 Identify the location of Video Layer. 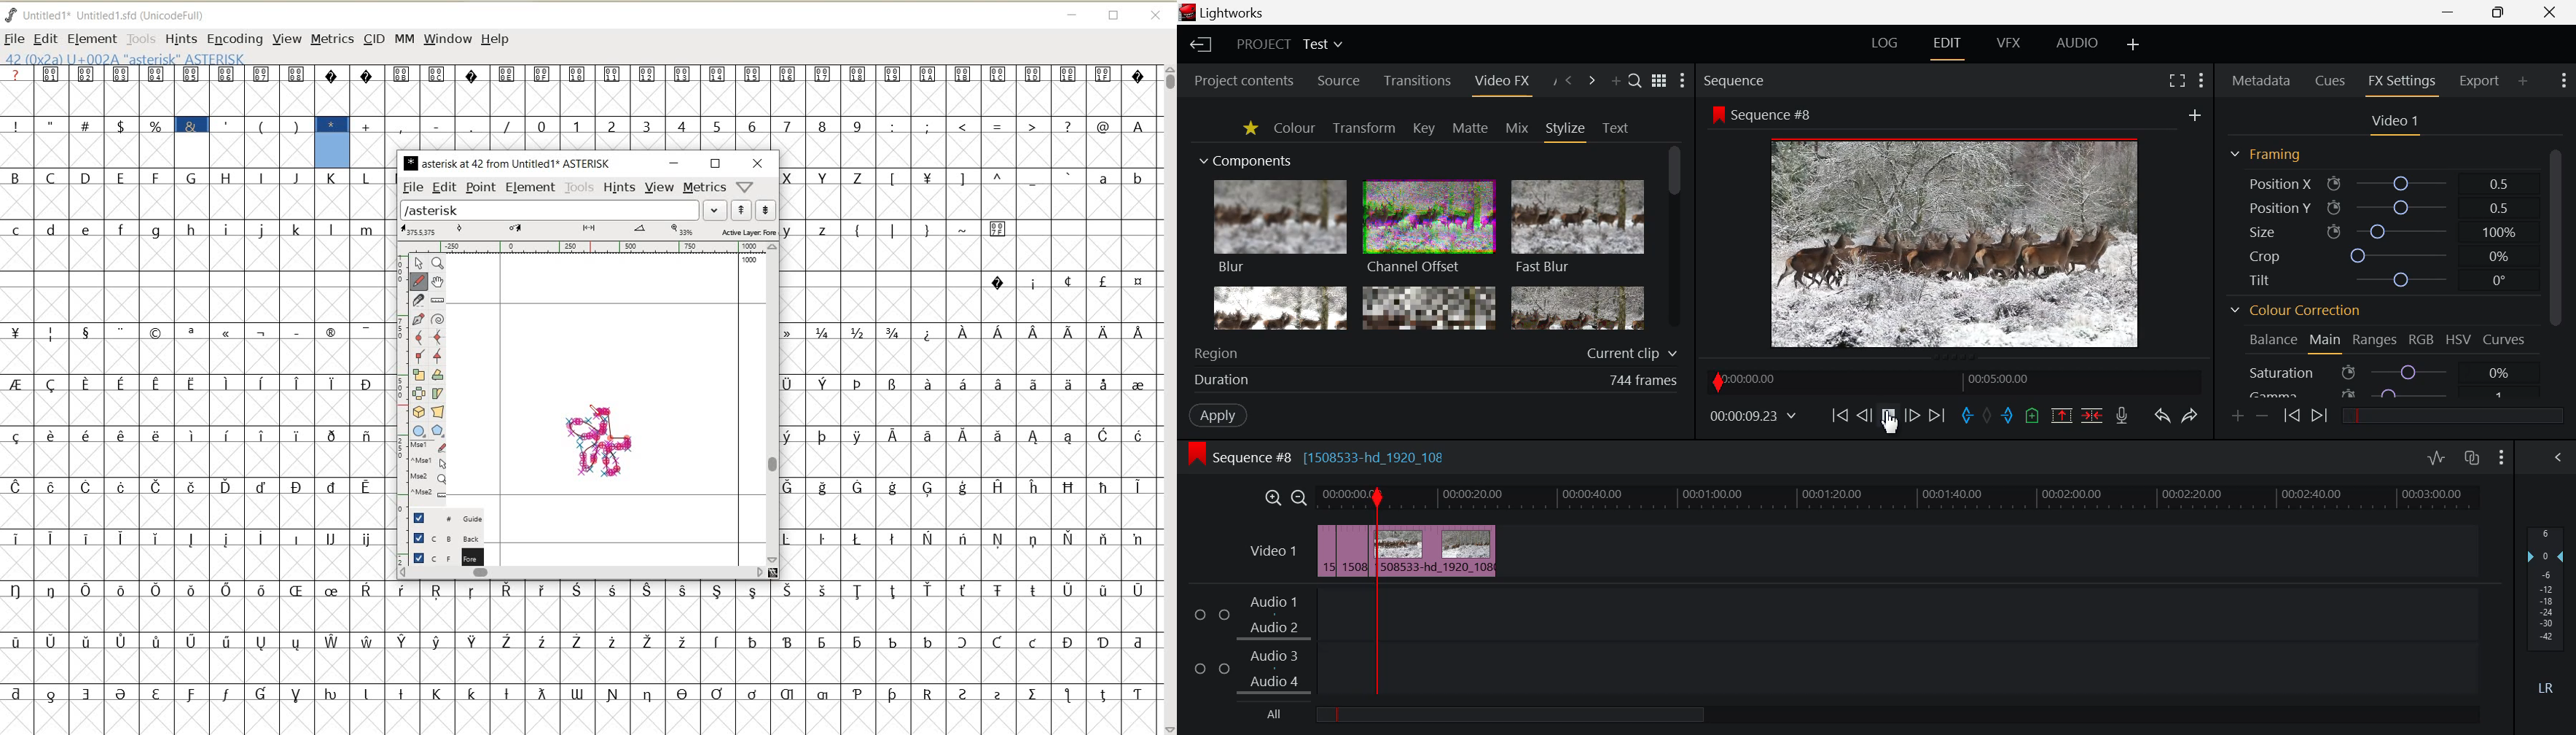
(1272, 553).